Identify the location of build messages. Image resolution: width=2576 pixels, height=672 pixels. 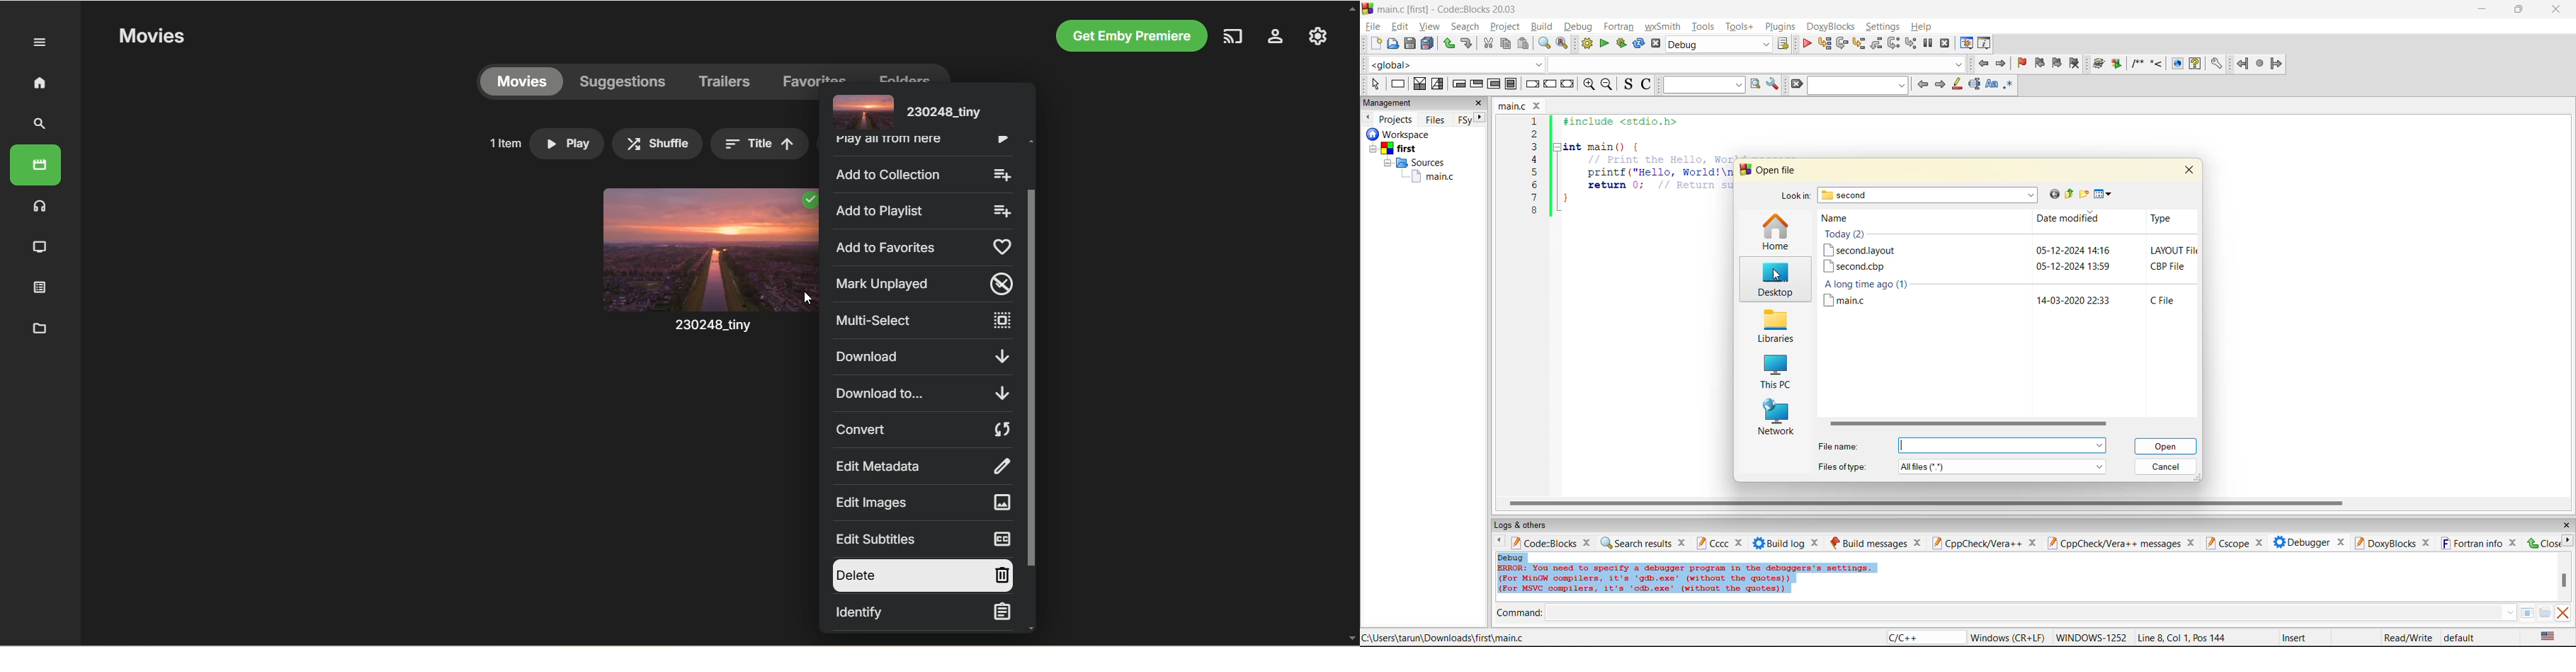
(1869, 543).